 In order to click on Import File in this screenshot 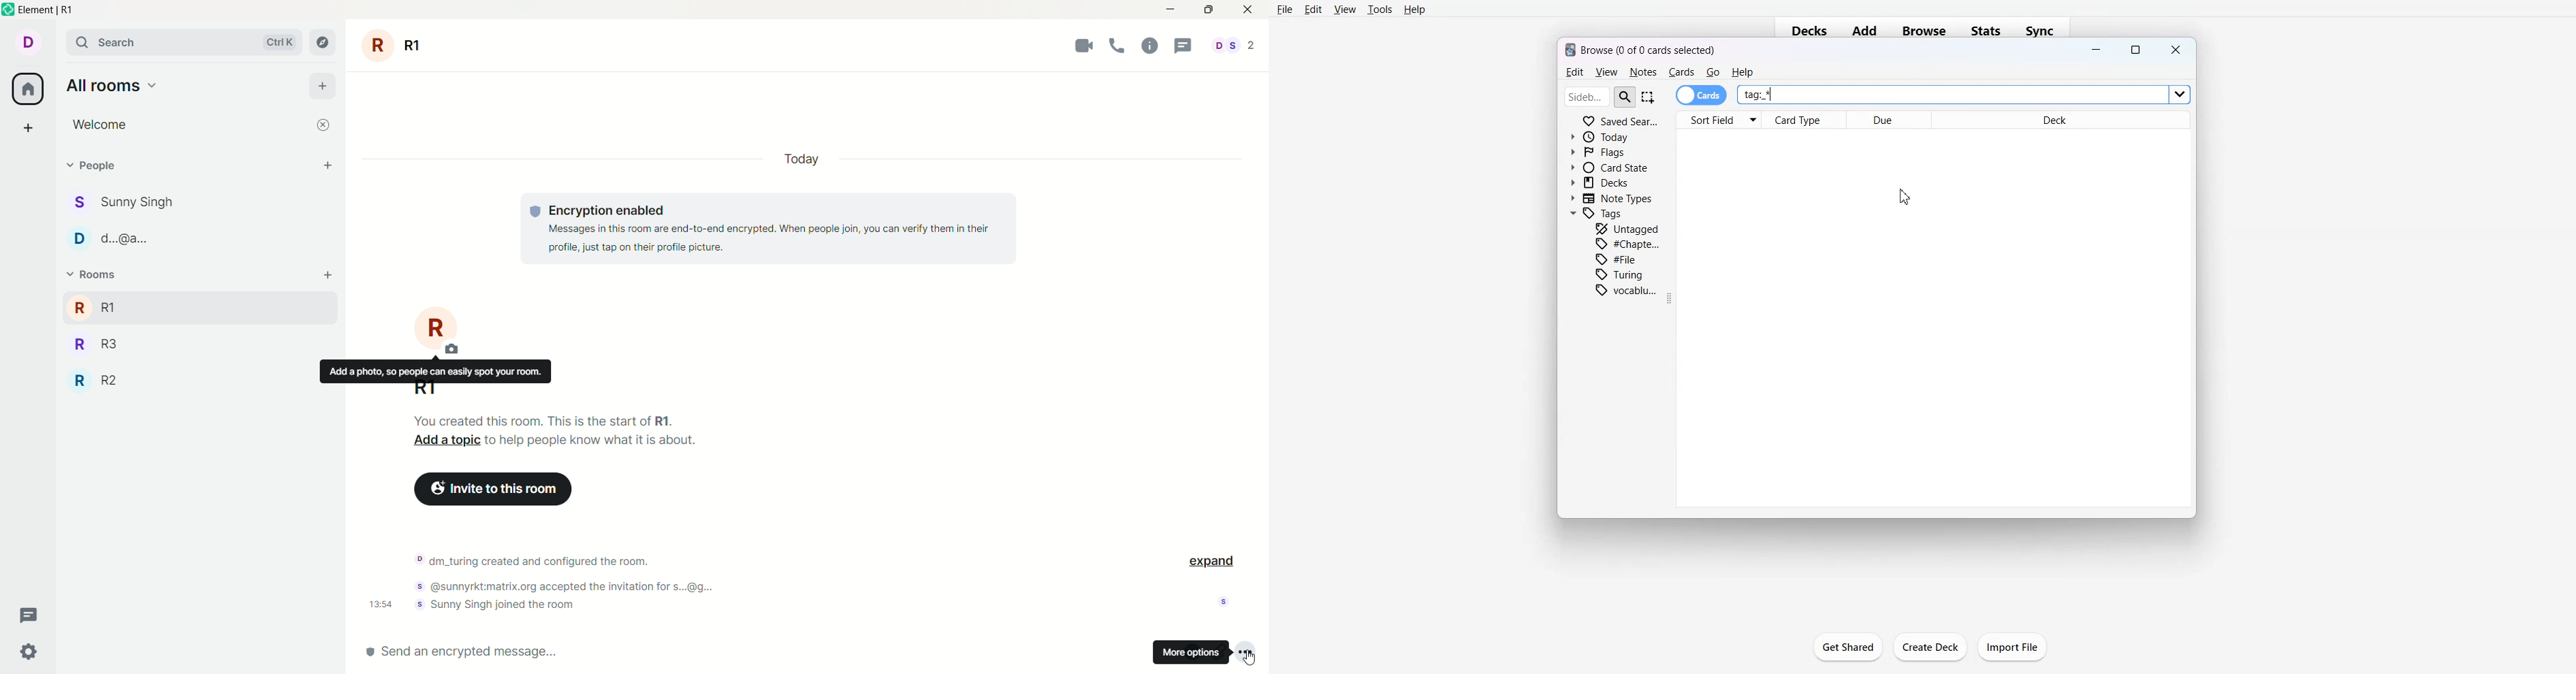, I will do `click(2014, 647)`.